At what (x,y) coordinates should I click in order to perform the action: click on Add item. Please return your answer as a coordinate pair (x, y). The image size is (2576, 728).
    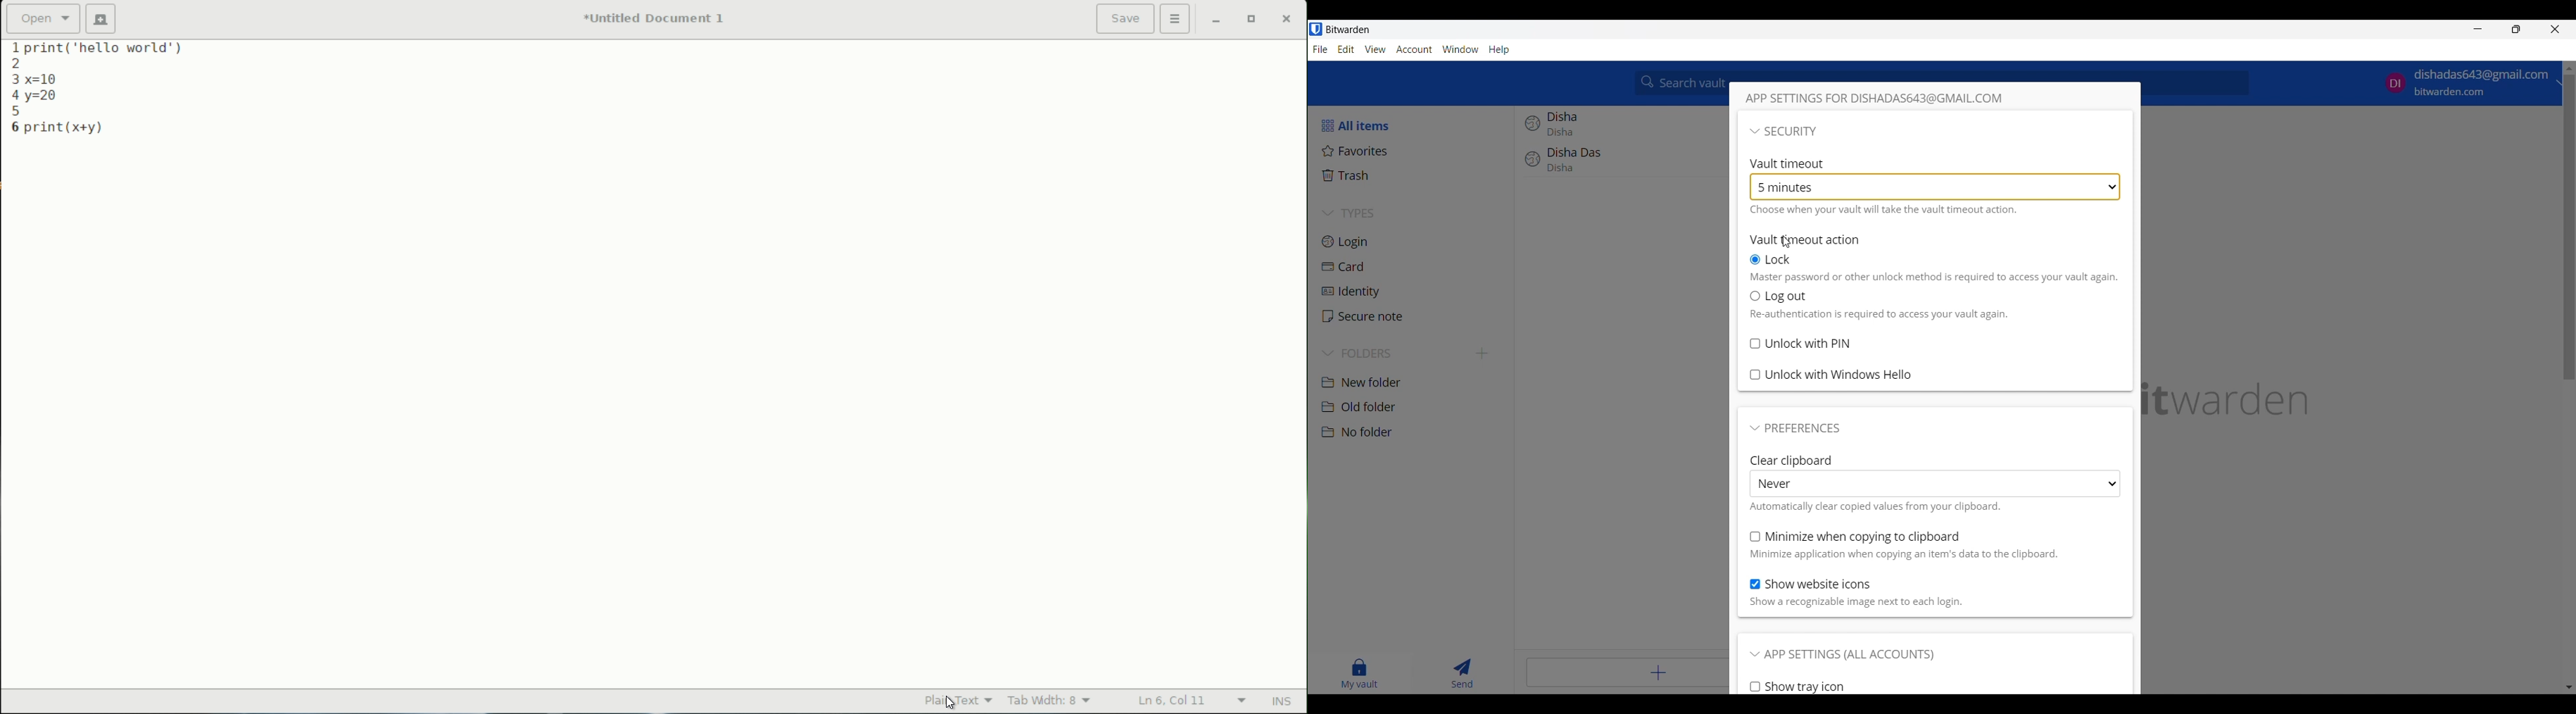
    Looking at the image, I should click on (1628, 672).